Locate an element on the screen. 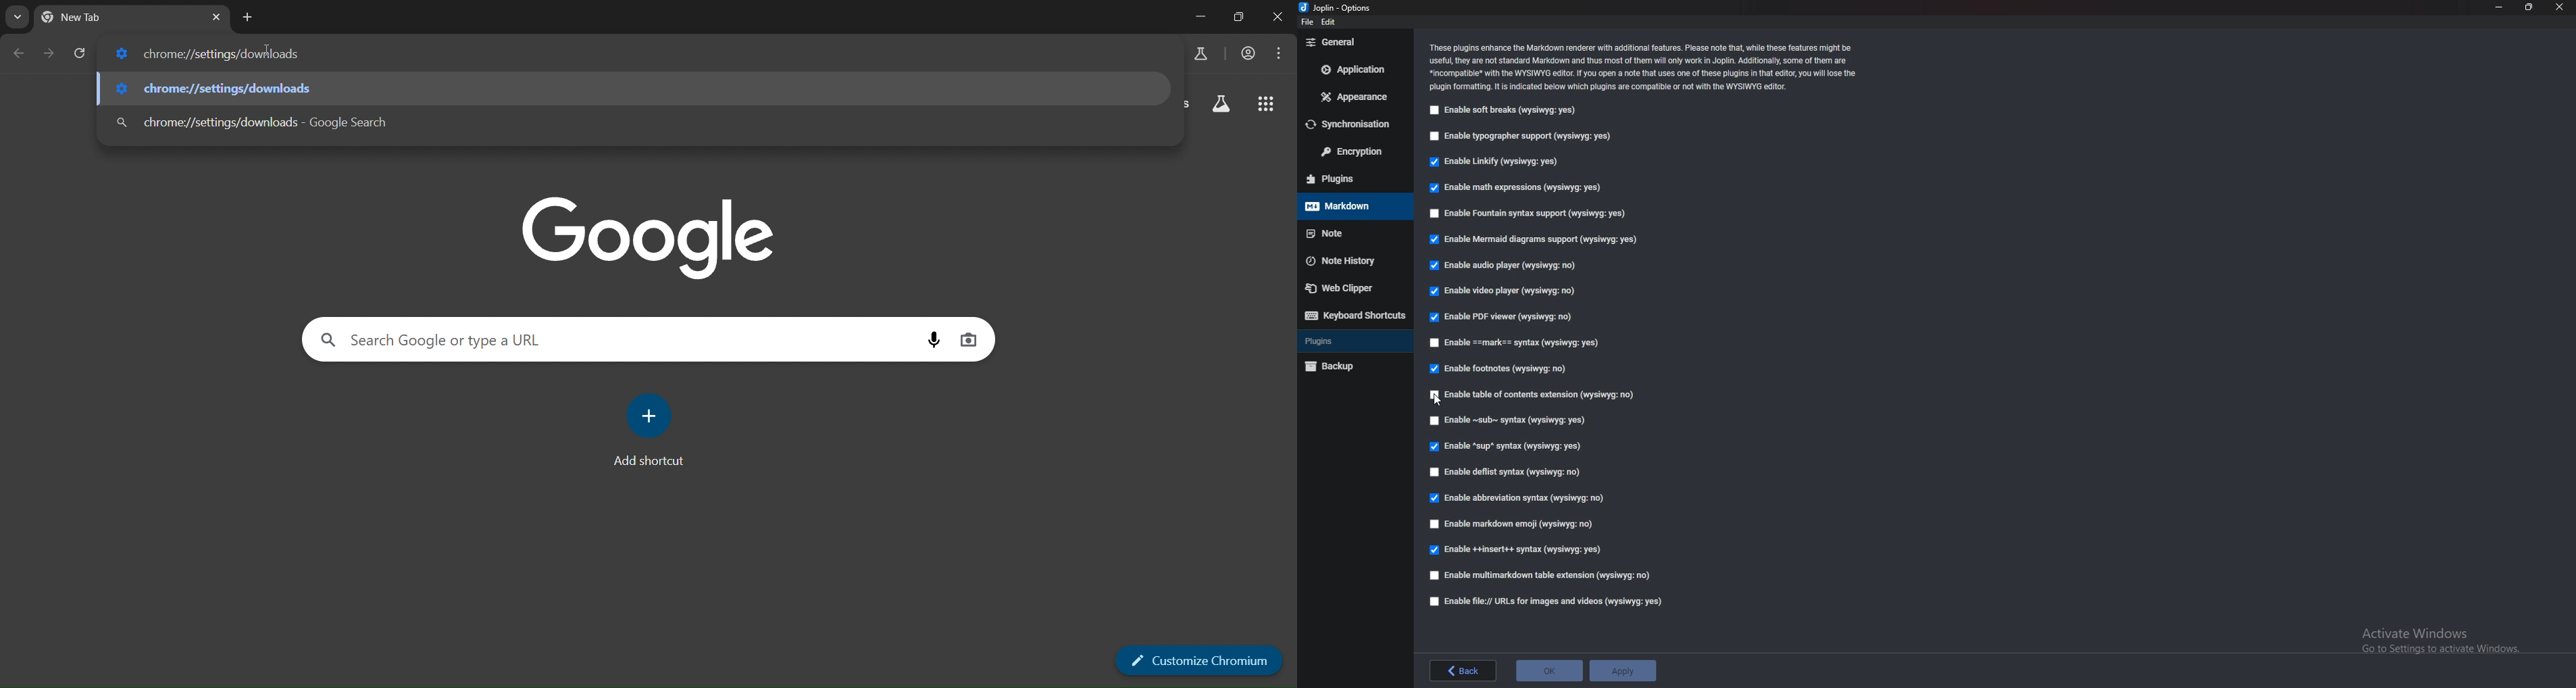  Note is located at coordinates (1354, 233).